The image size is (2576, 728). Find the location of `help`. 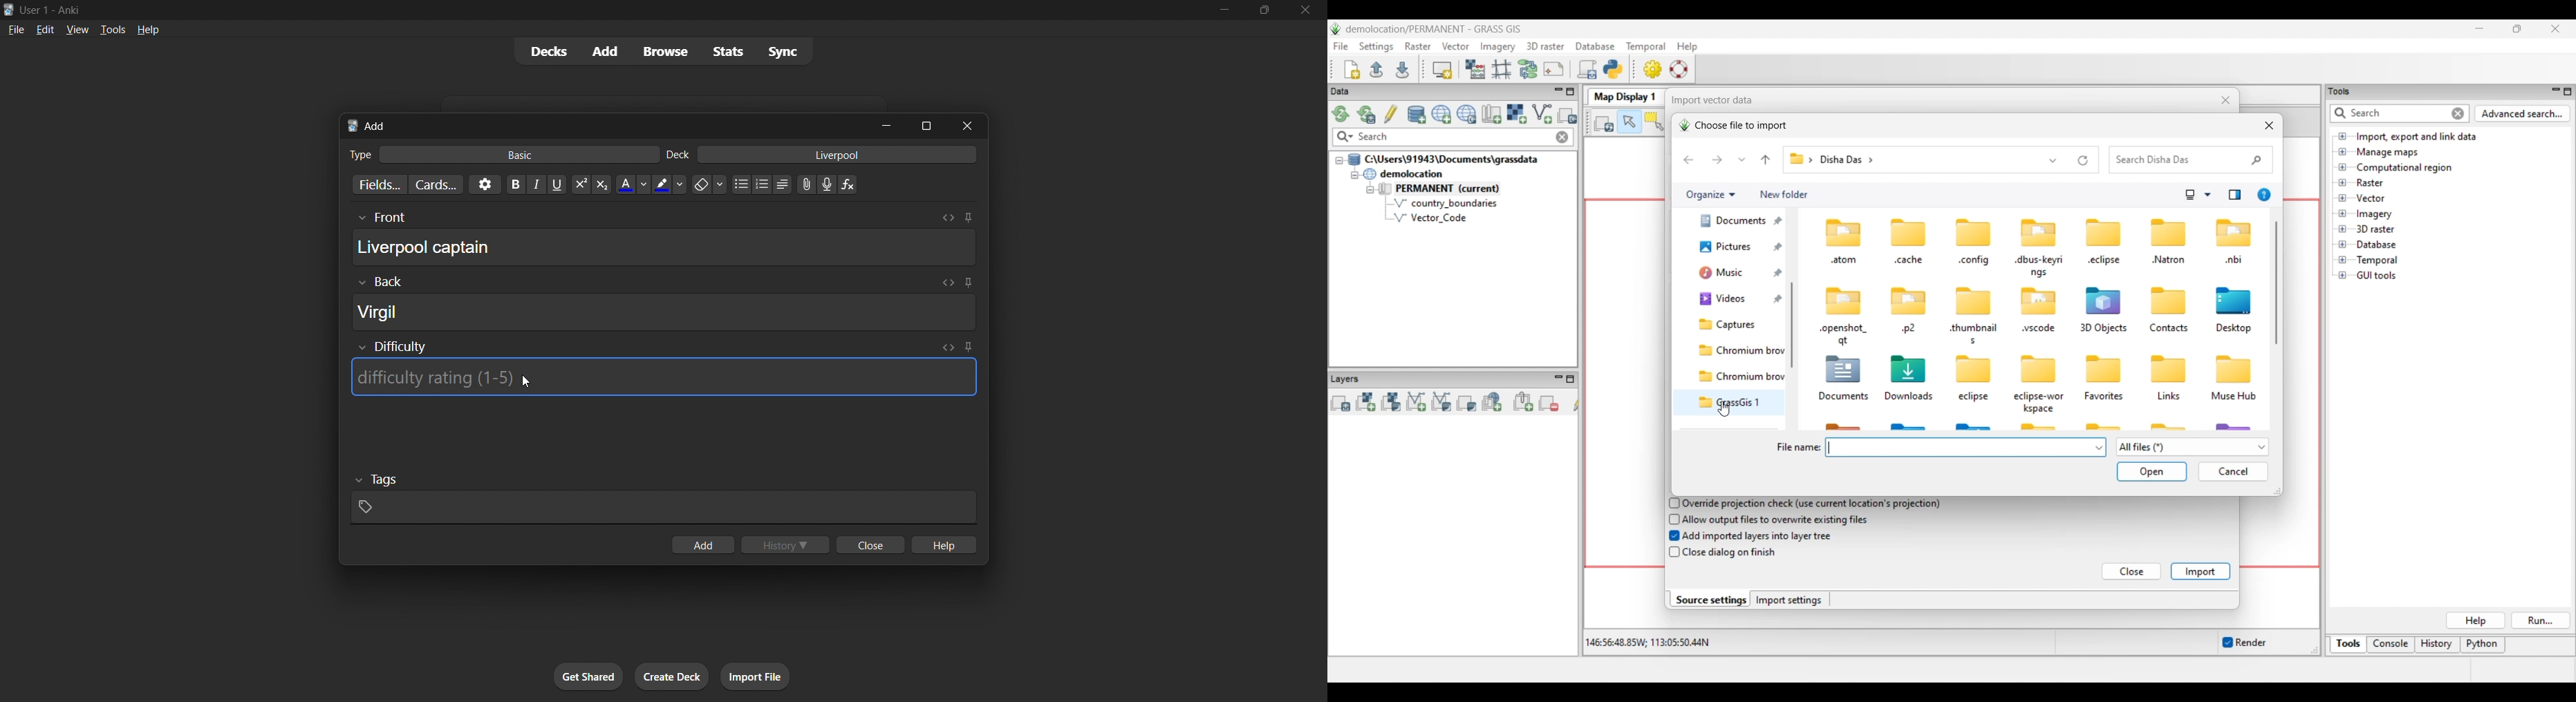

help is located at coordinates (148, 30).